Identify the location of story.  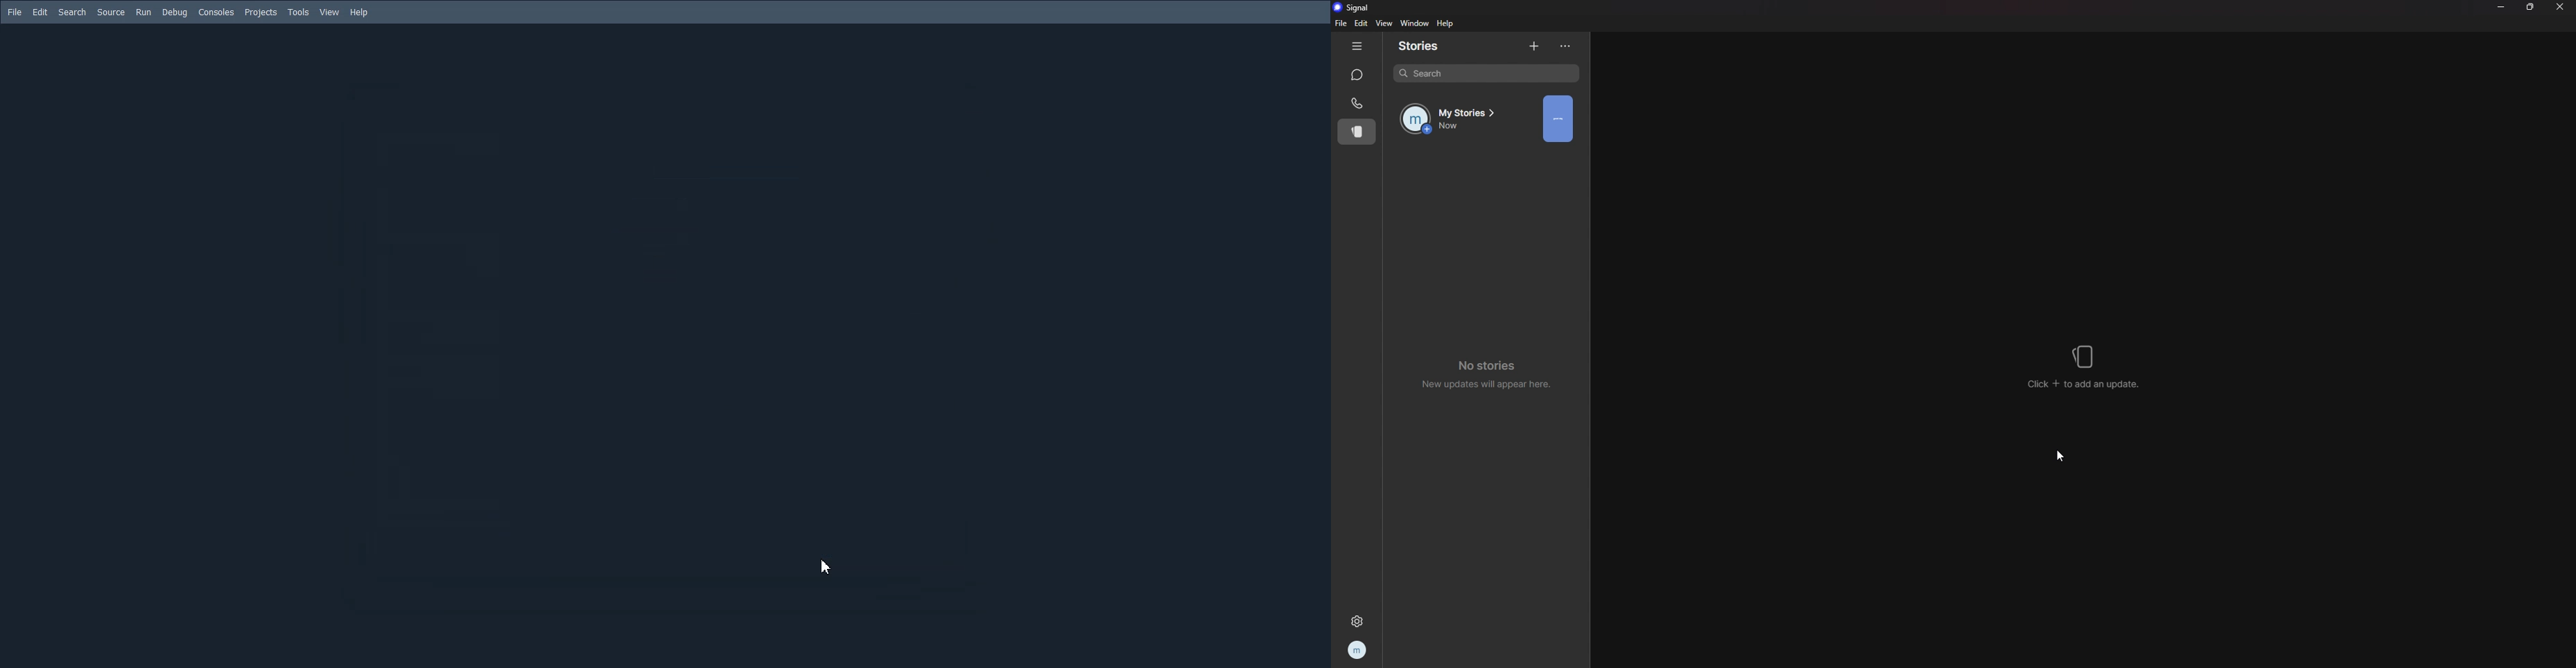
(1355, 132).